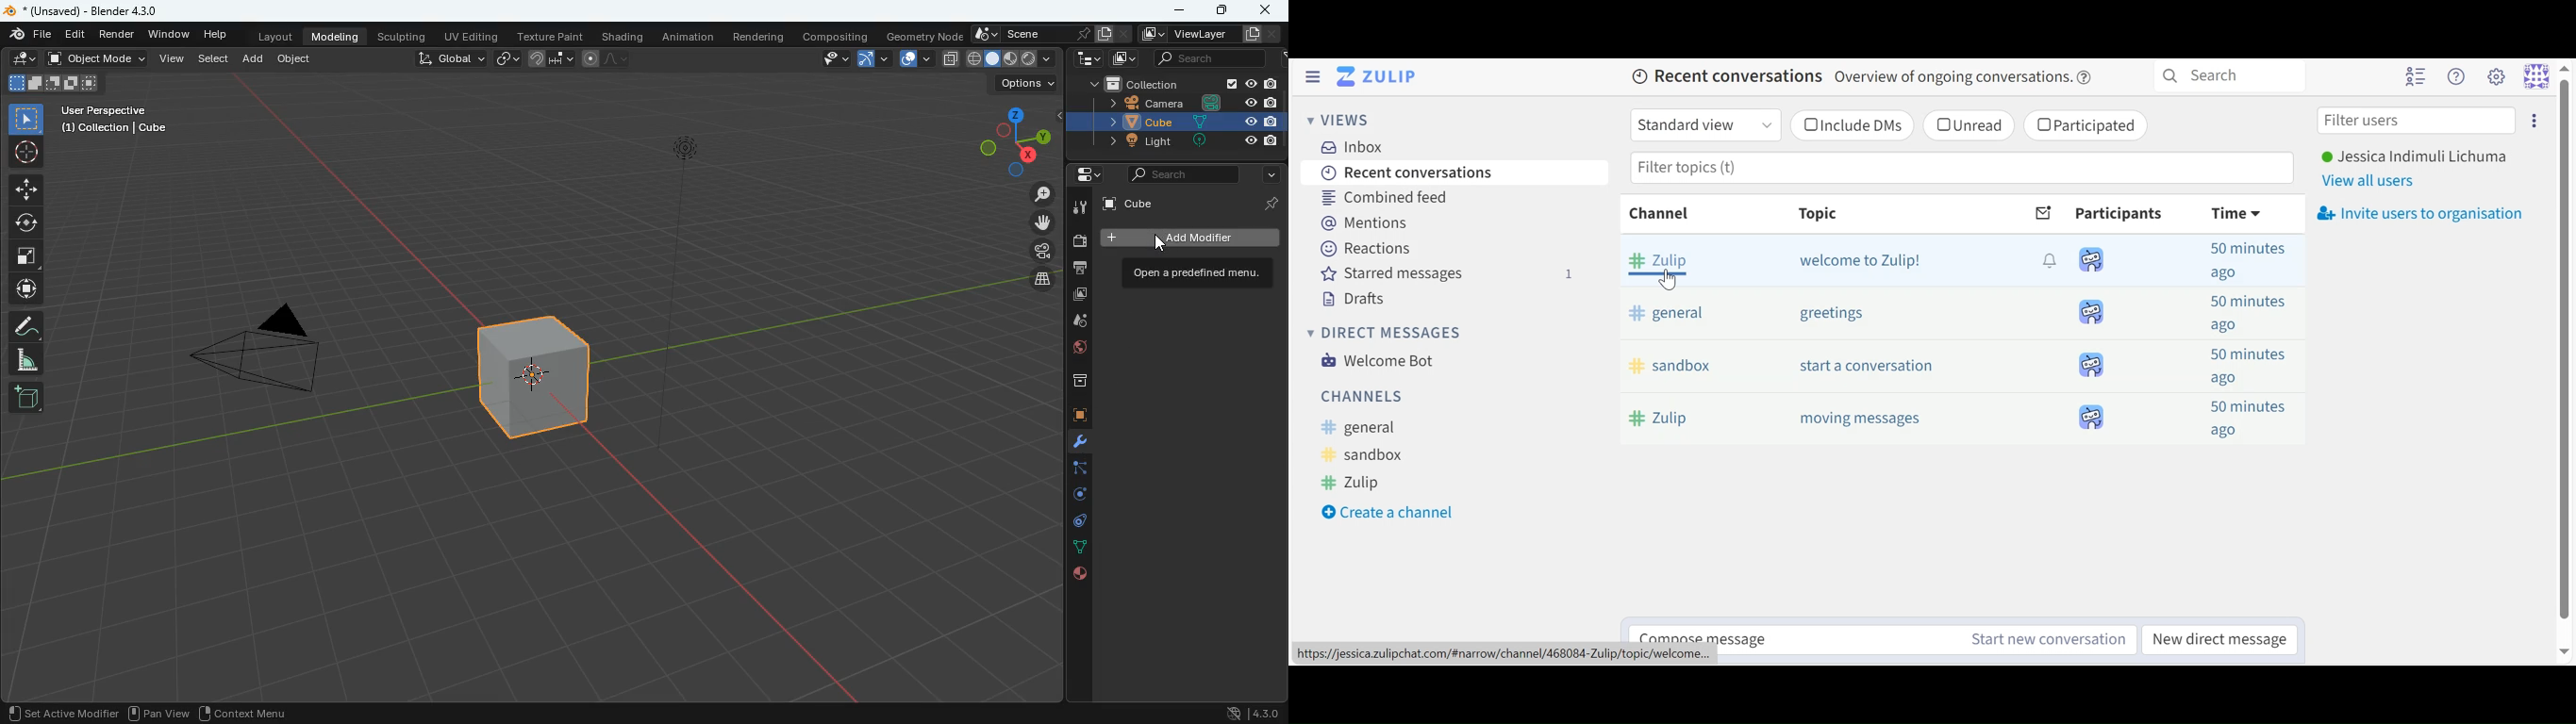 The image size is (2576, 728). I want to click on , so click(1249, 122).